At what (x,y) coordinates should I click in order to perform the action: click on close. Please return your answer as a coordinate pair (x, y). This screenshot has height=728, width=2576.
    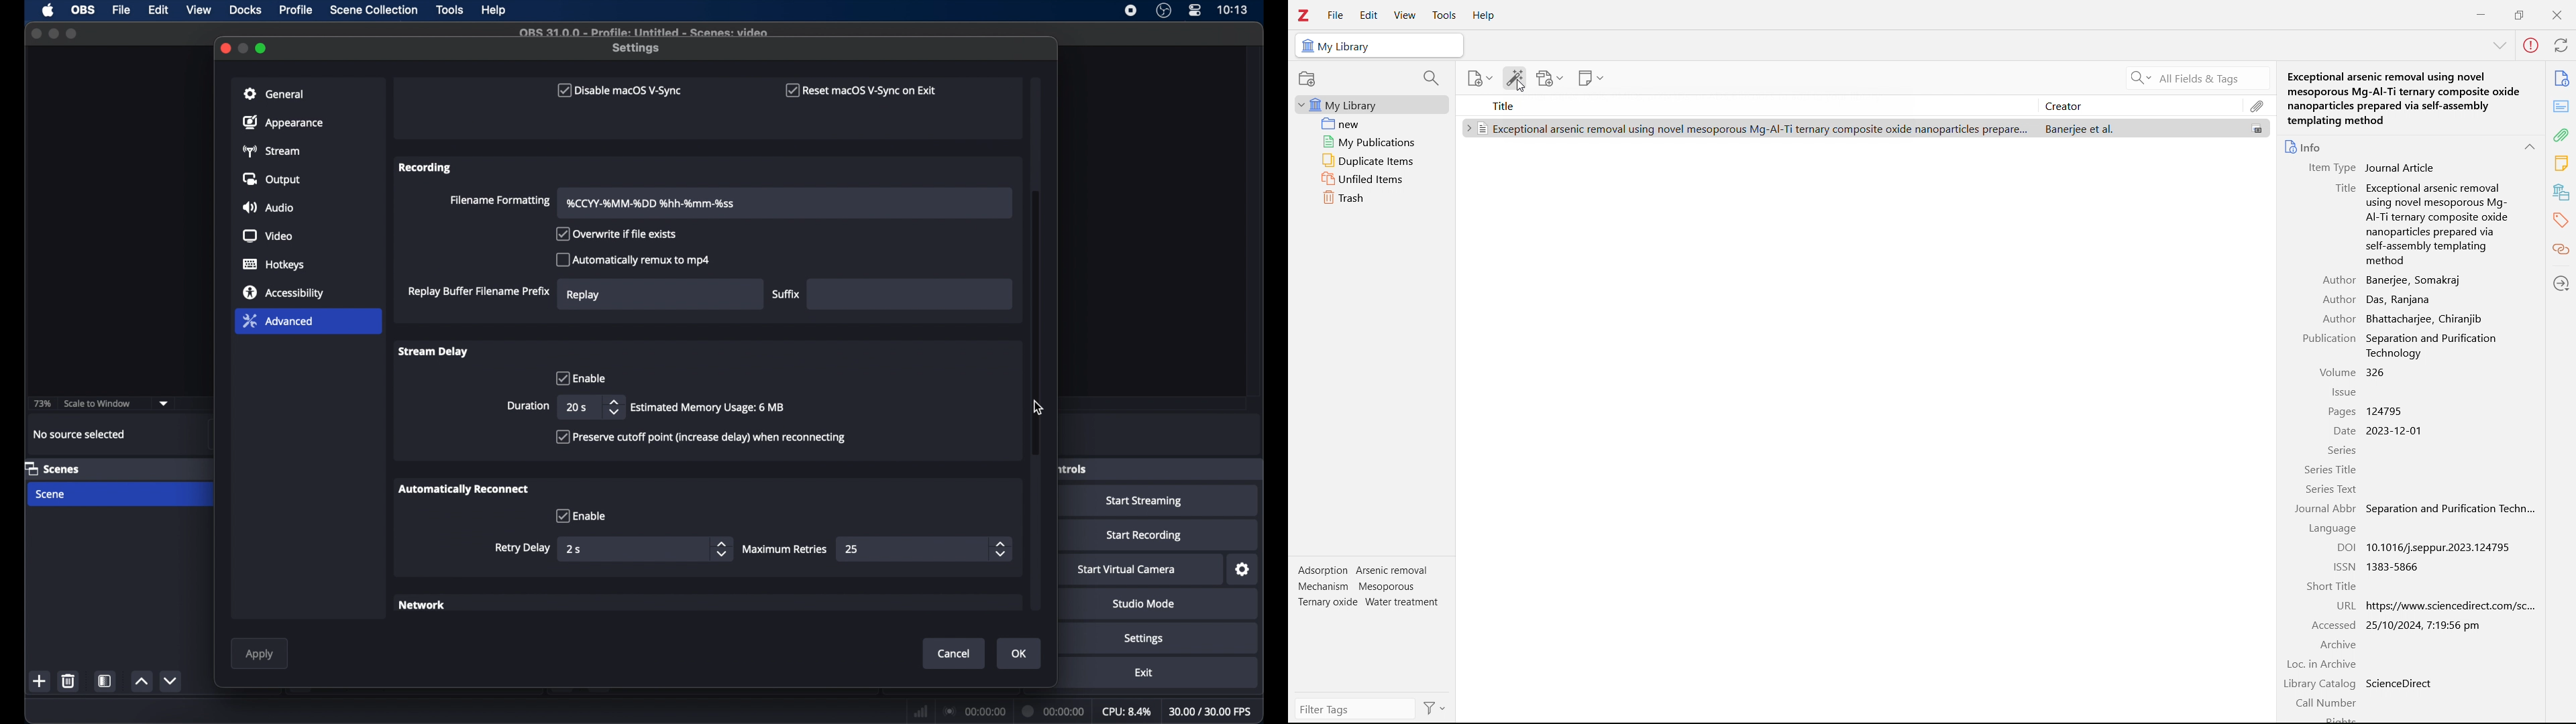
    Looking at the image, I should click on (2556, 15).